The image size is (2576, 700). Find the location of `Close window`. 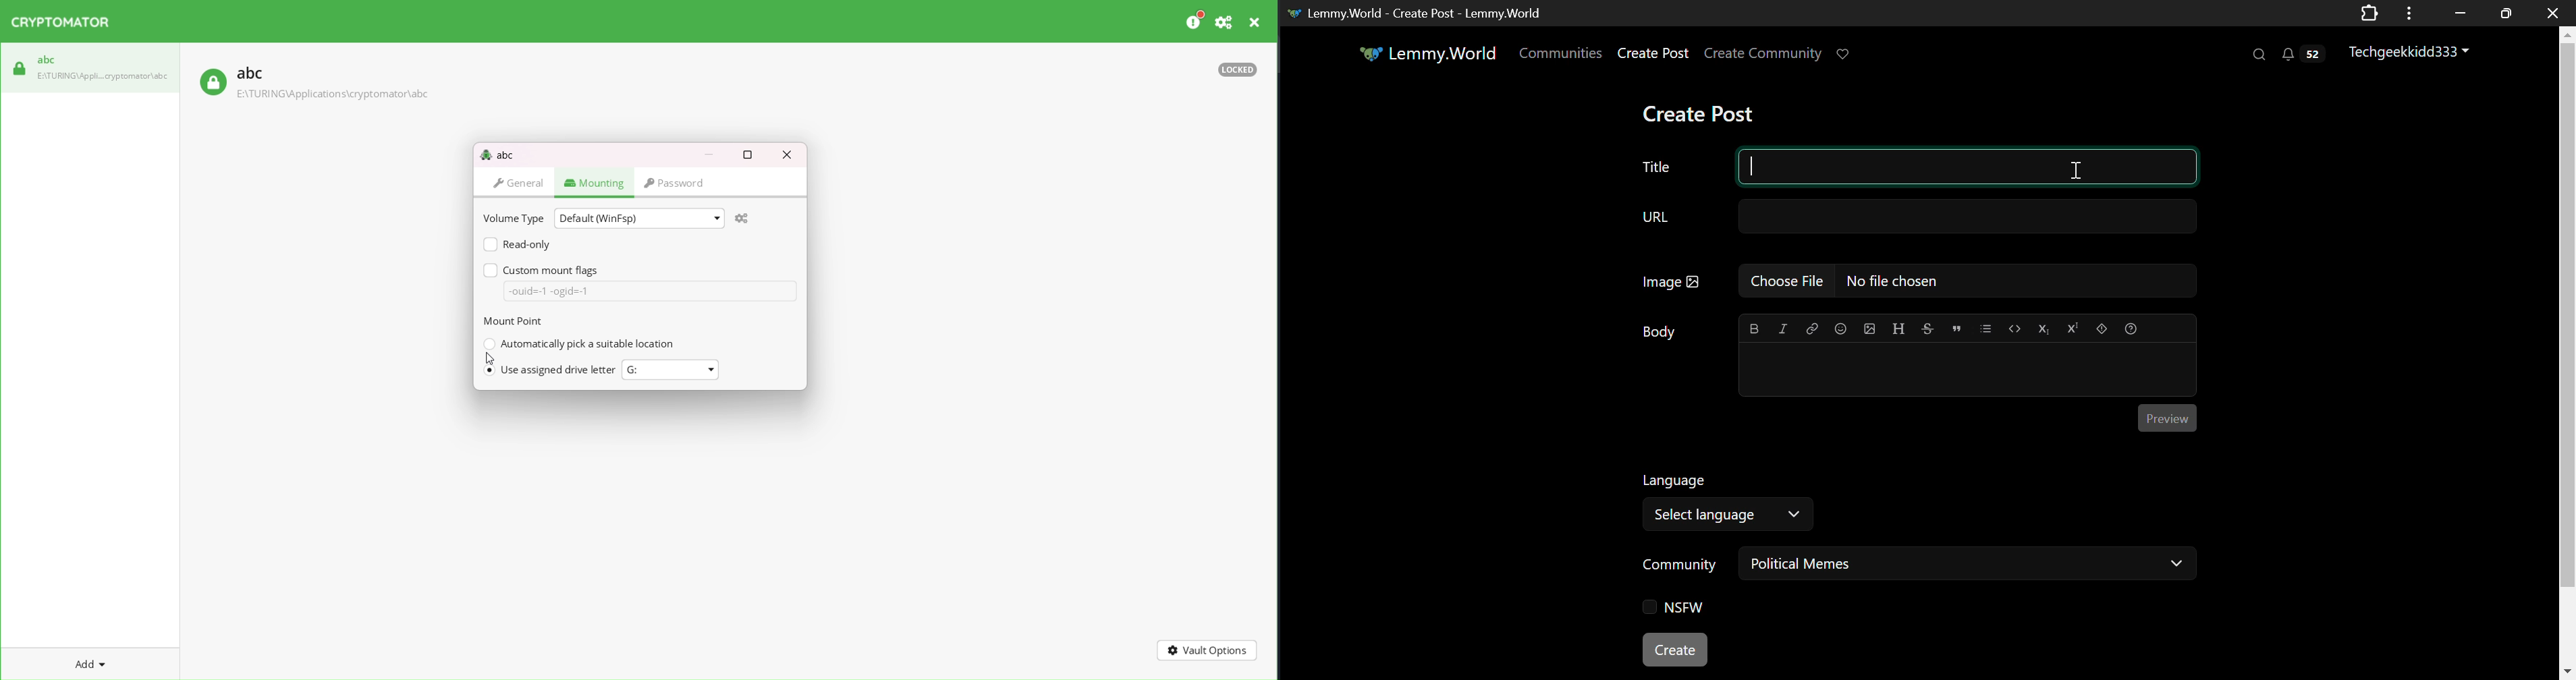

Close window is located at coordinates (2554, 12).